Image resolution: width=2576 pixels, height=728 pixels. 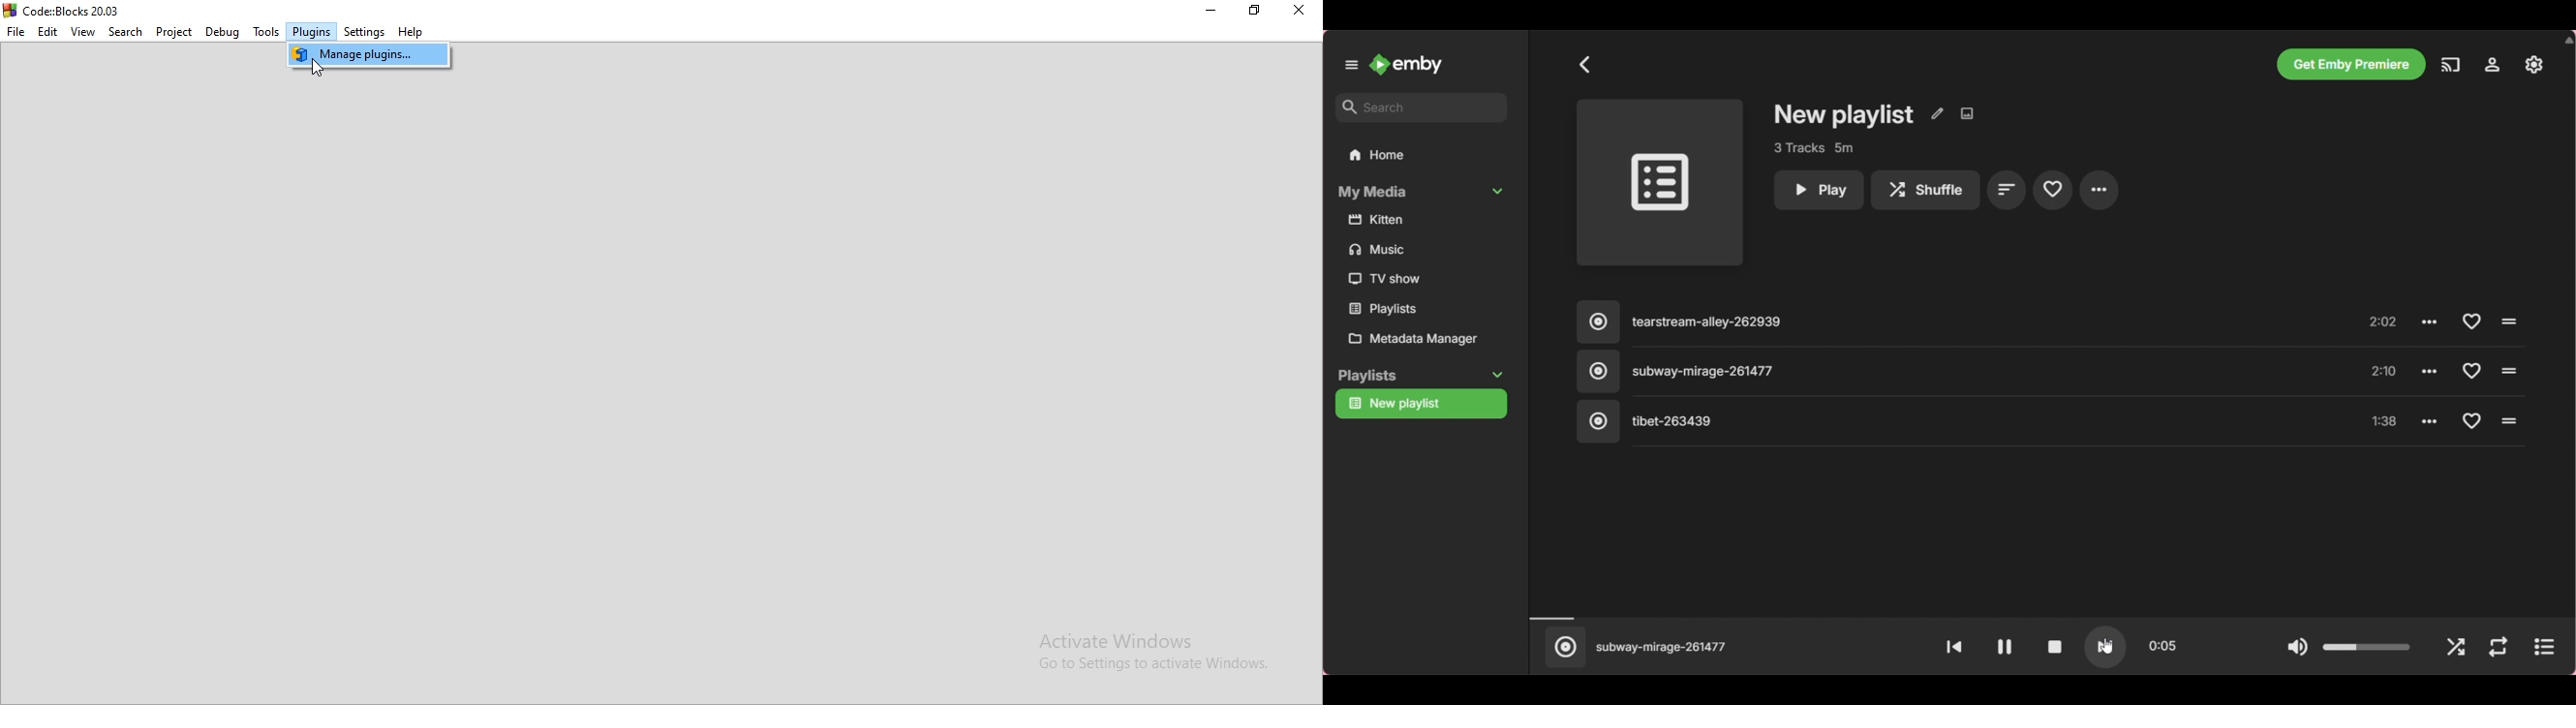 What do you see at coordinates (173, 32) in the screenshot?
I see `Project` at bounding box center [173, 32].